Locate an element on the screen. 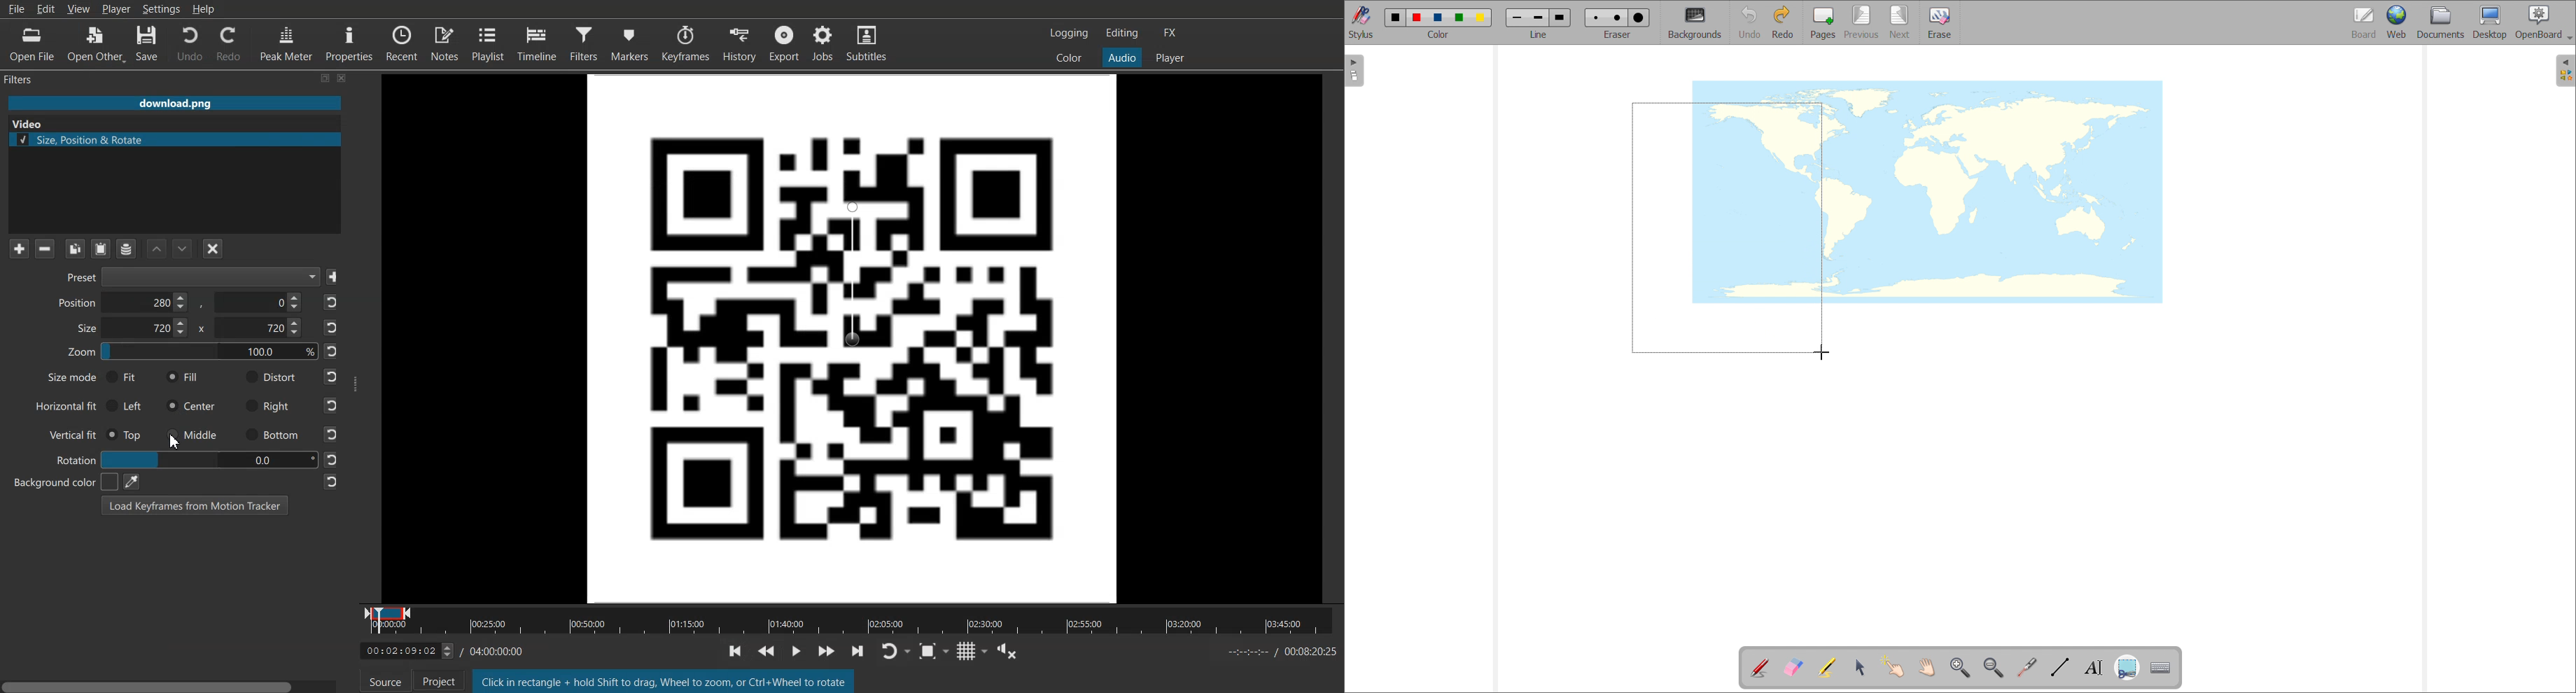 The image size is (2576, 700). erase is located at coordinates (1940, 22).